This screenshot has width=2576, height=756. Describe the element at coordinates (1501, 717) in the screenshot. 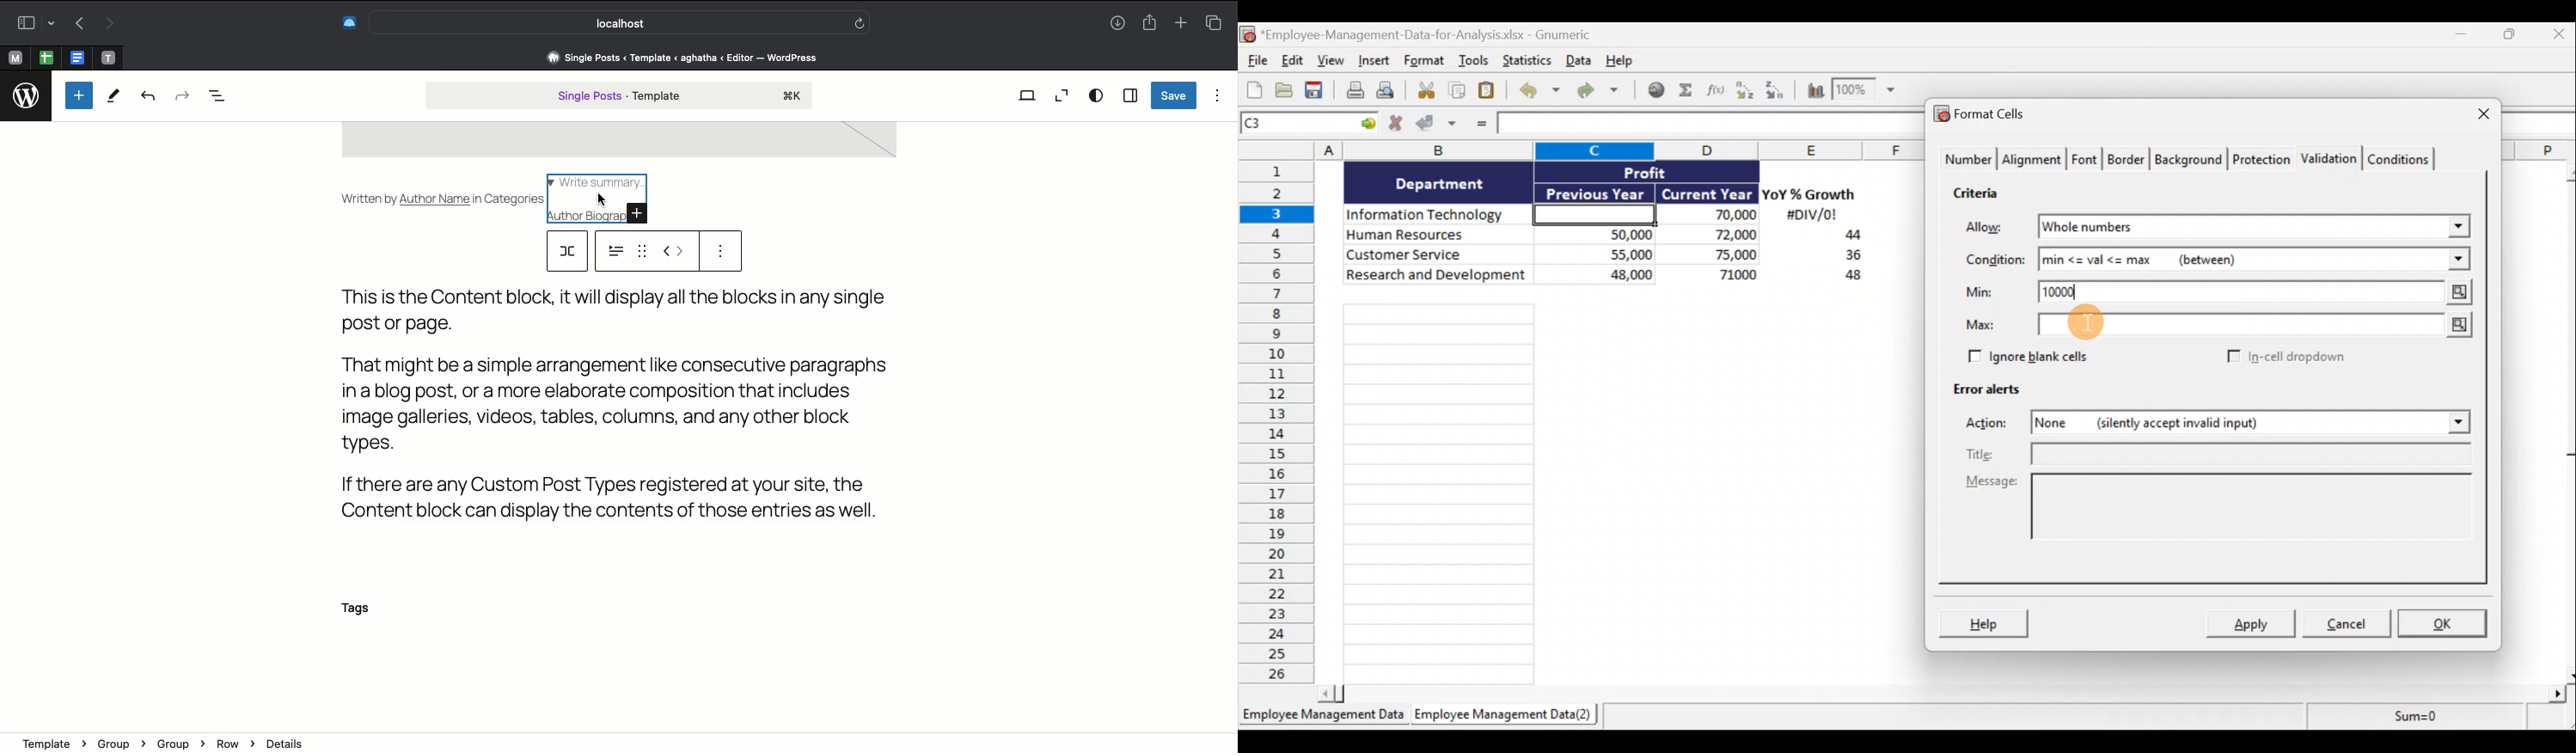

I see `Employee Management Data(2)` at that location.